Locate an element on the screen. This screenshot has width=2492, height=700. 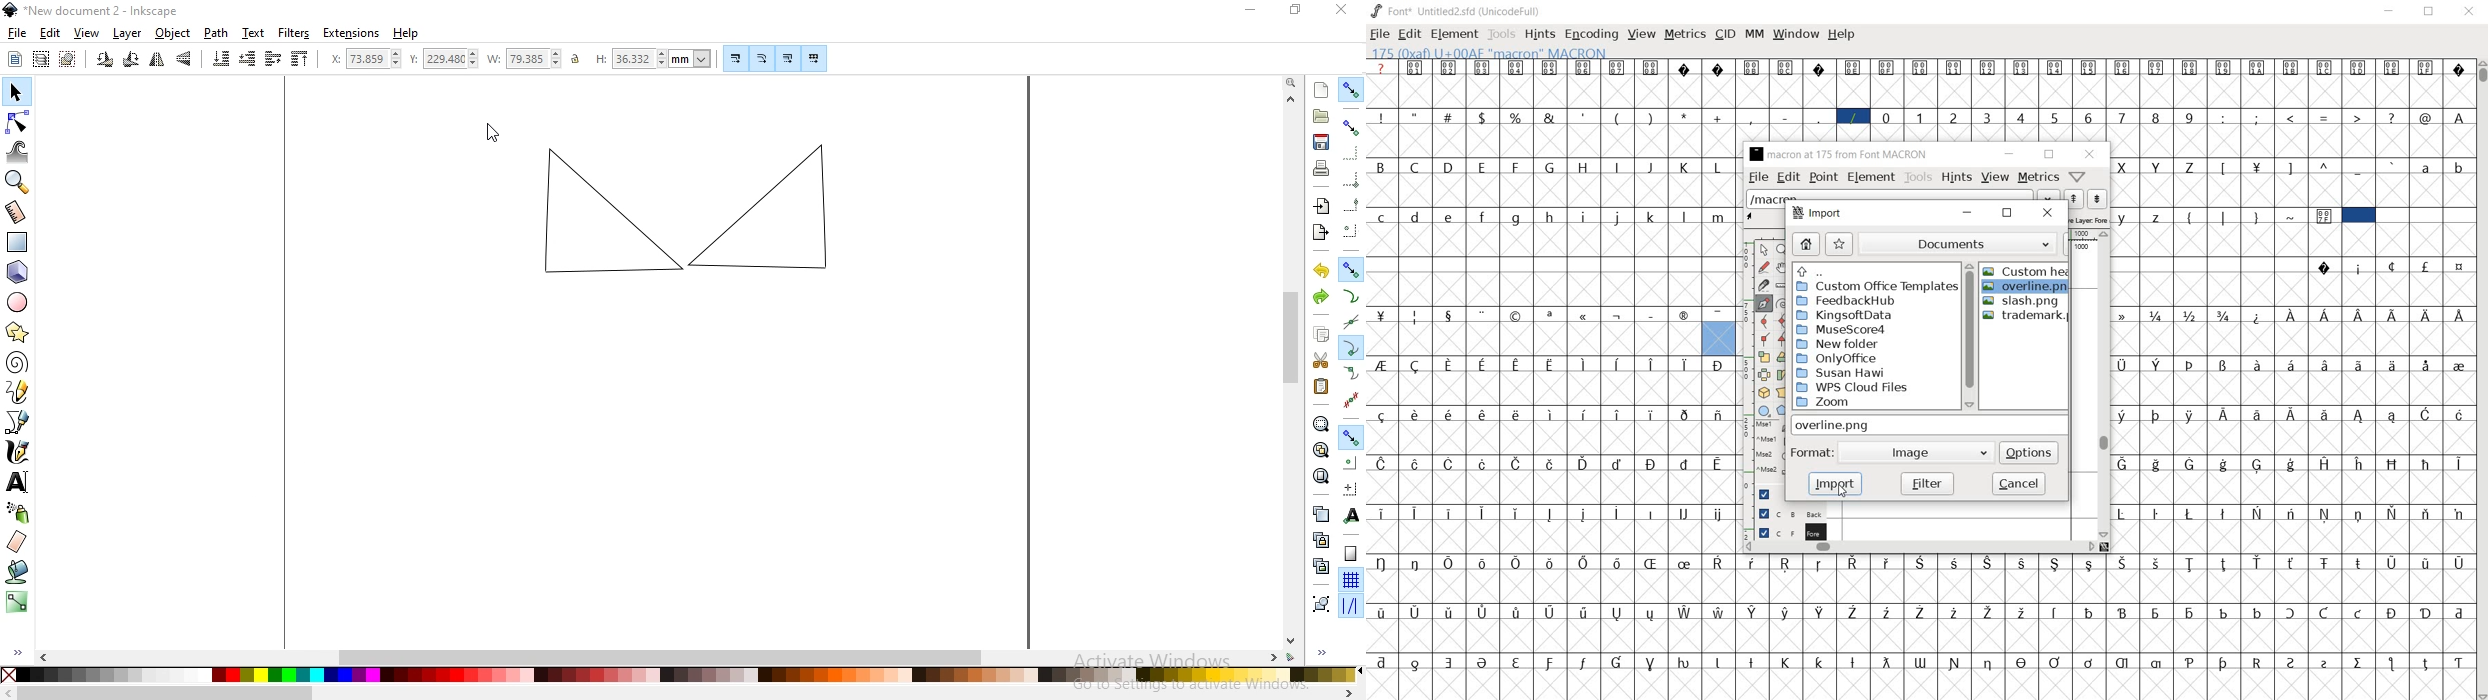
Symbol is located at coordinates (2056, 565).